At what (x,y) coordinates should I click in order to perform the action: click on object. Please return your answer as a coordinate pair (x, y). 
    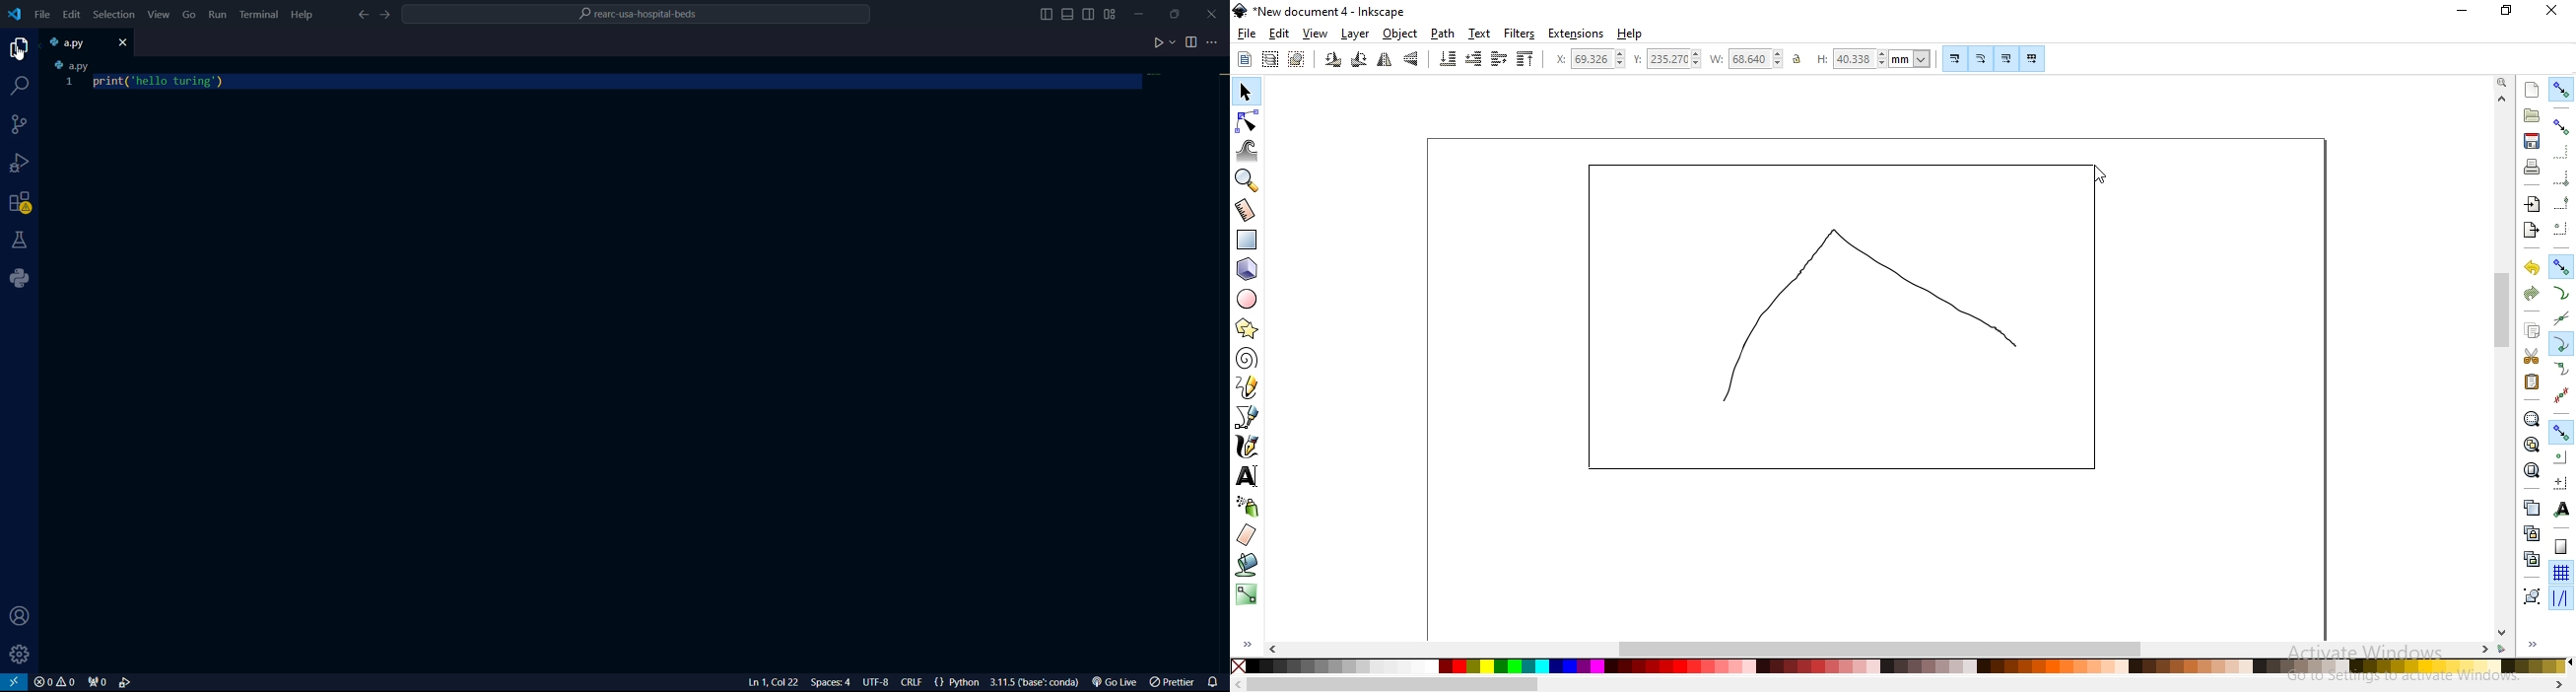
    Looking at the image, I should click on (1400, 34).